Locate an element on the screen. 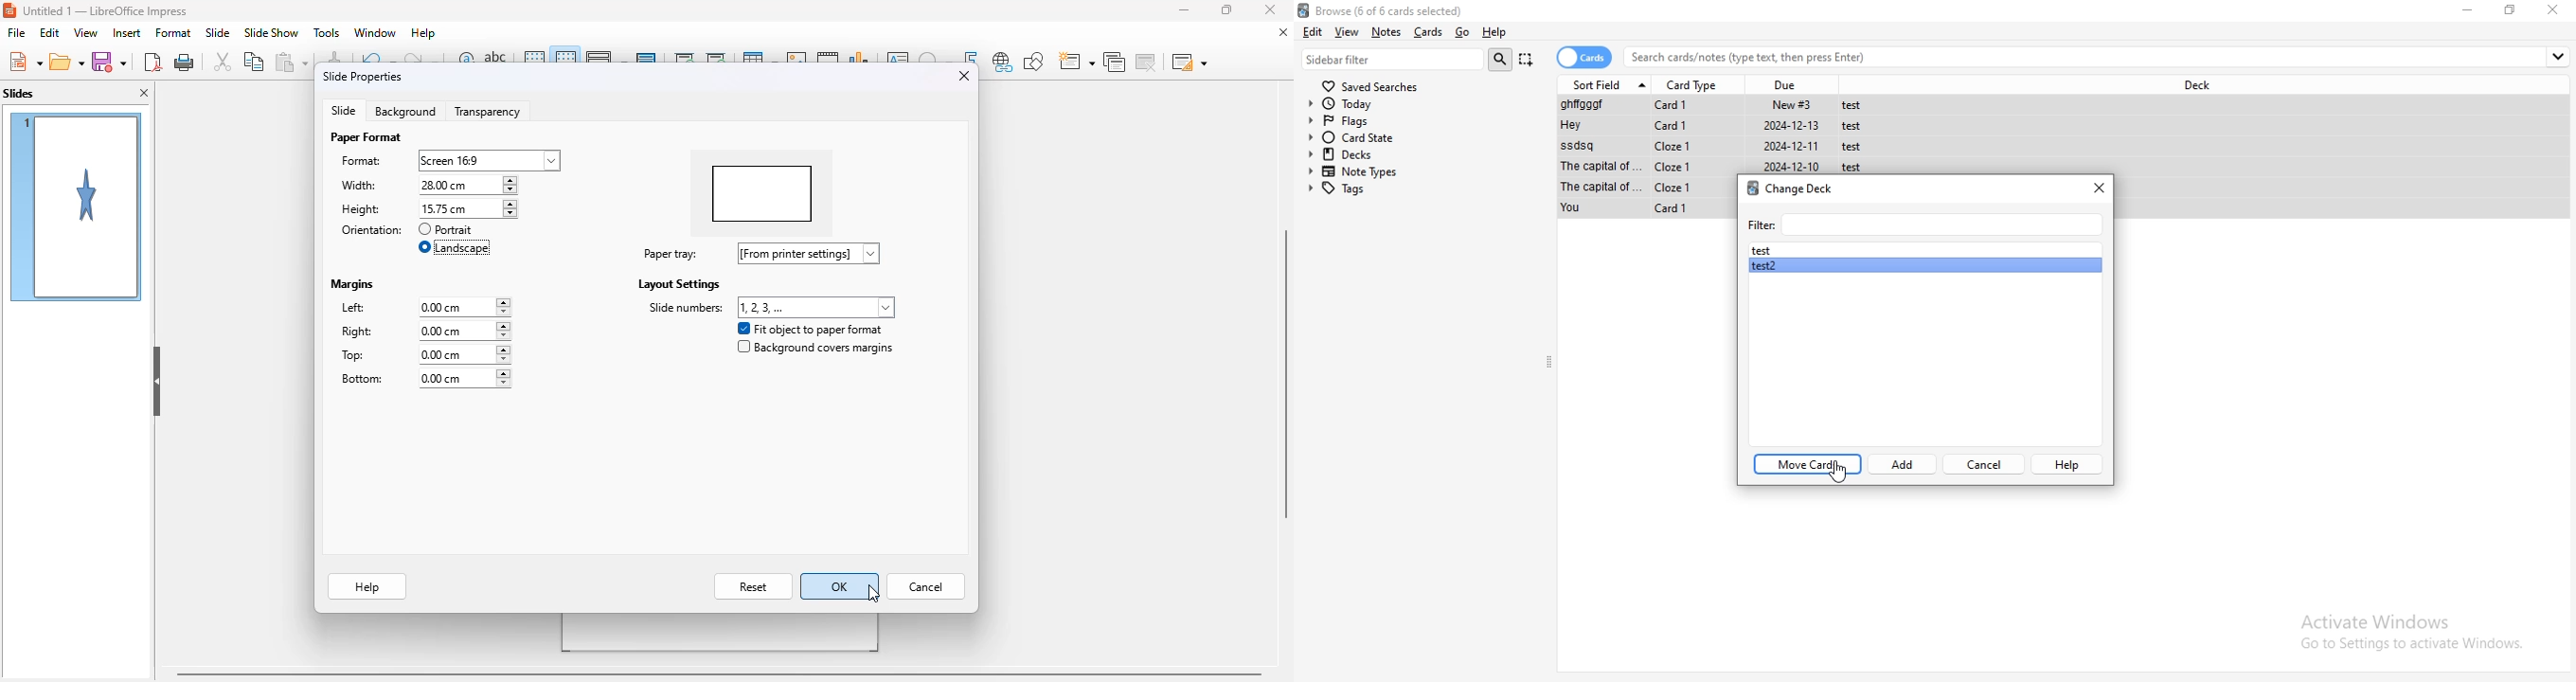 The width and height of the screenshot is (2576, 700). decrease left margin is located at coordinates (505, 314).